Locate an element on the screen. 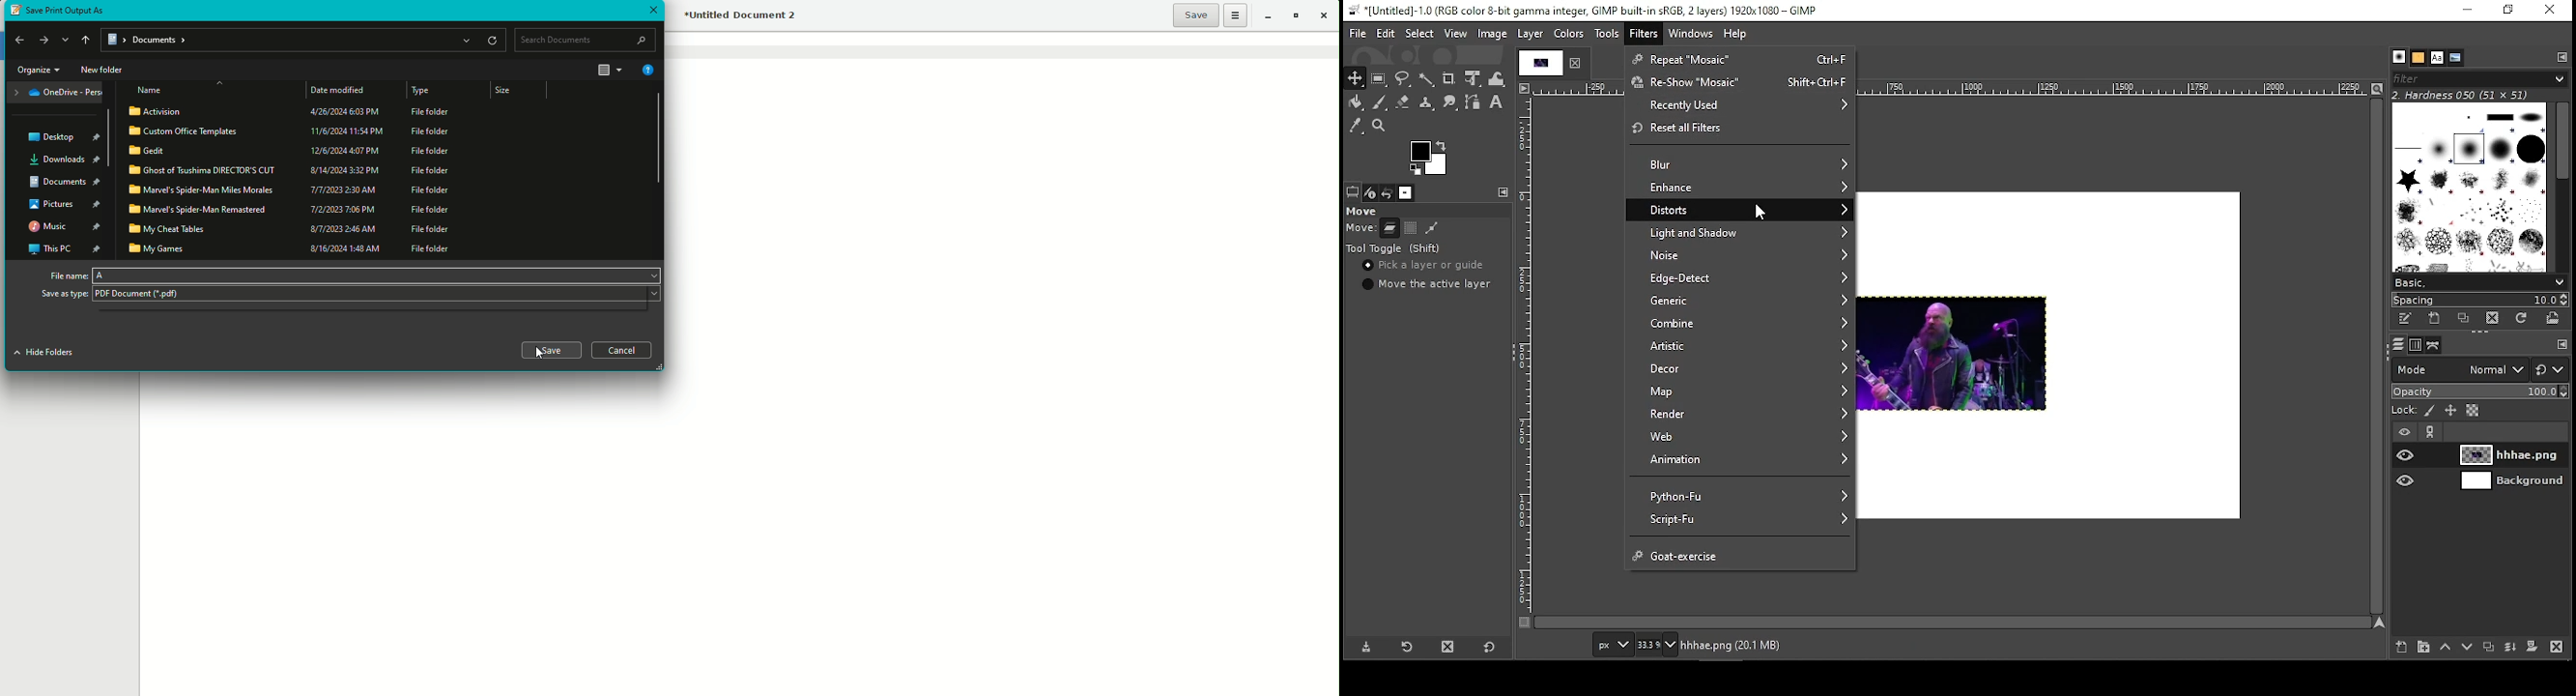 This screenshot has height=700, width=2576. channels is located at coordinates (2416, 345).